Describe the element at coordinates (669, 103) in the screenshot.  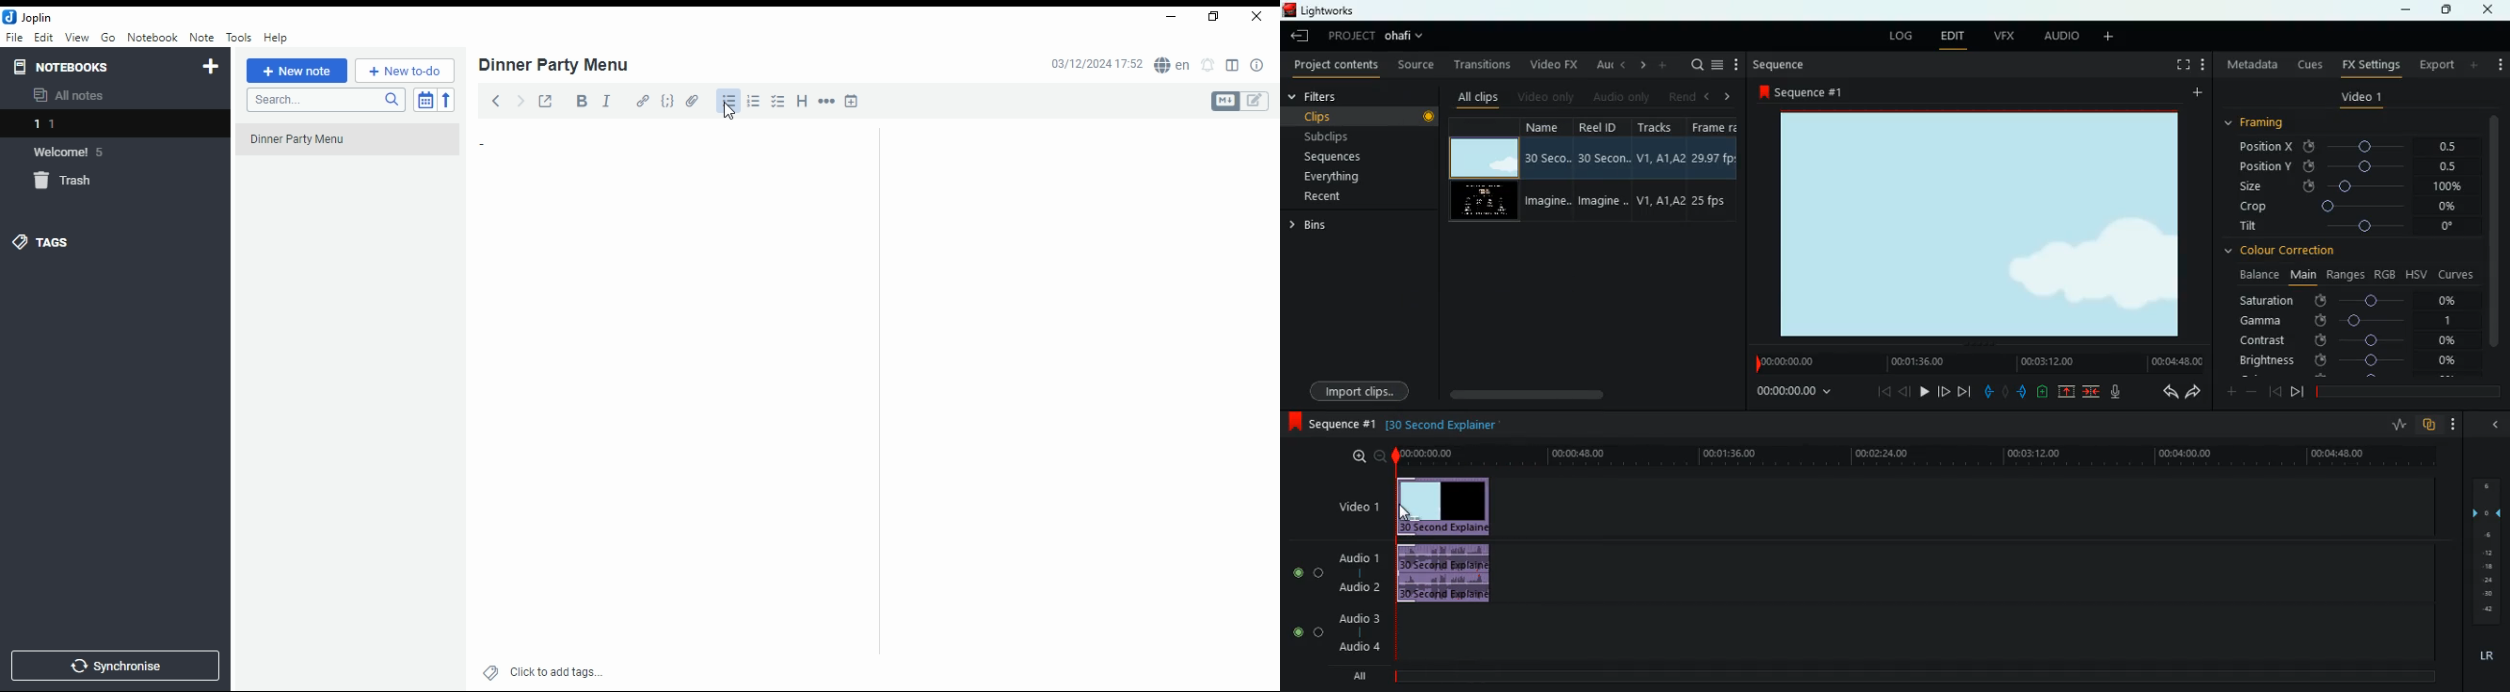
I see `code` at that location.